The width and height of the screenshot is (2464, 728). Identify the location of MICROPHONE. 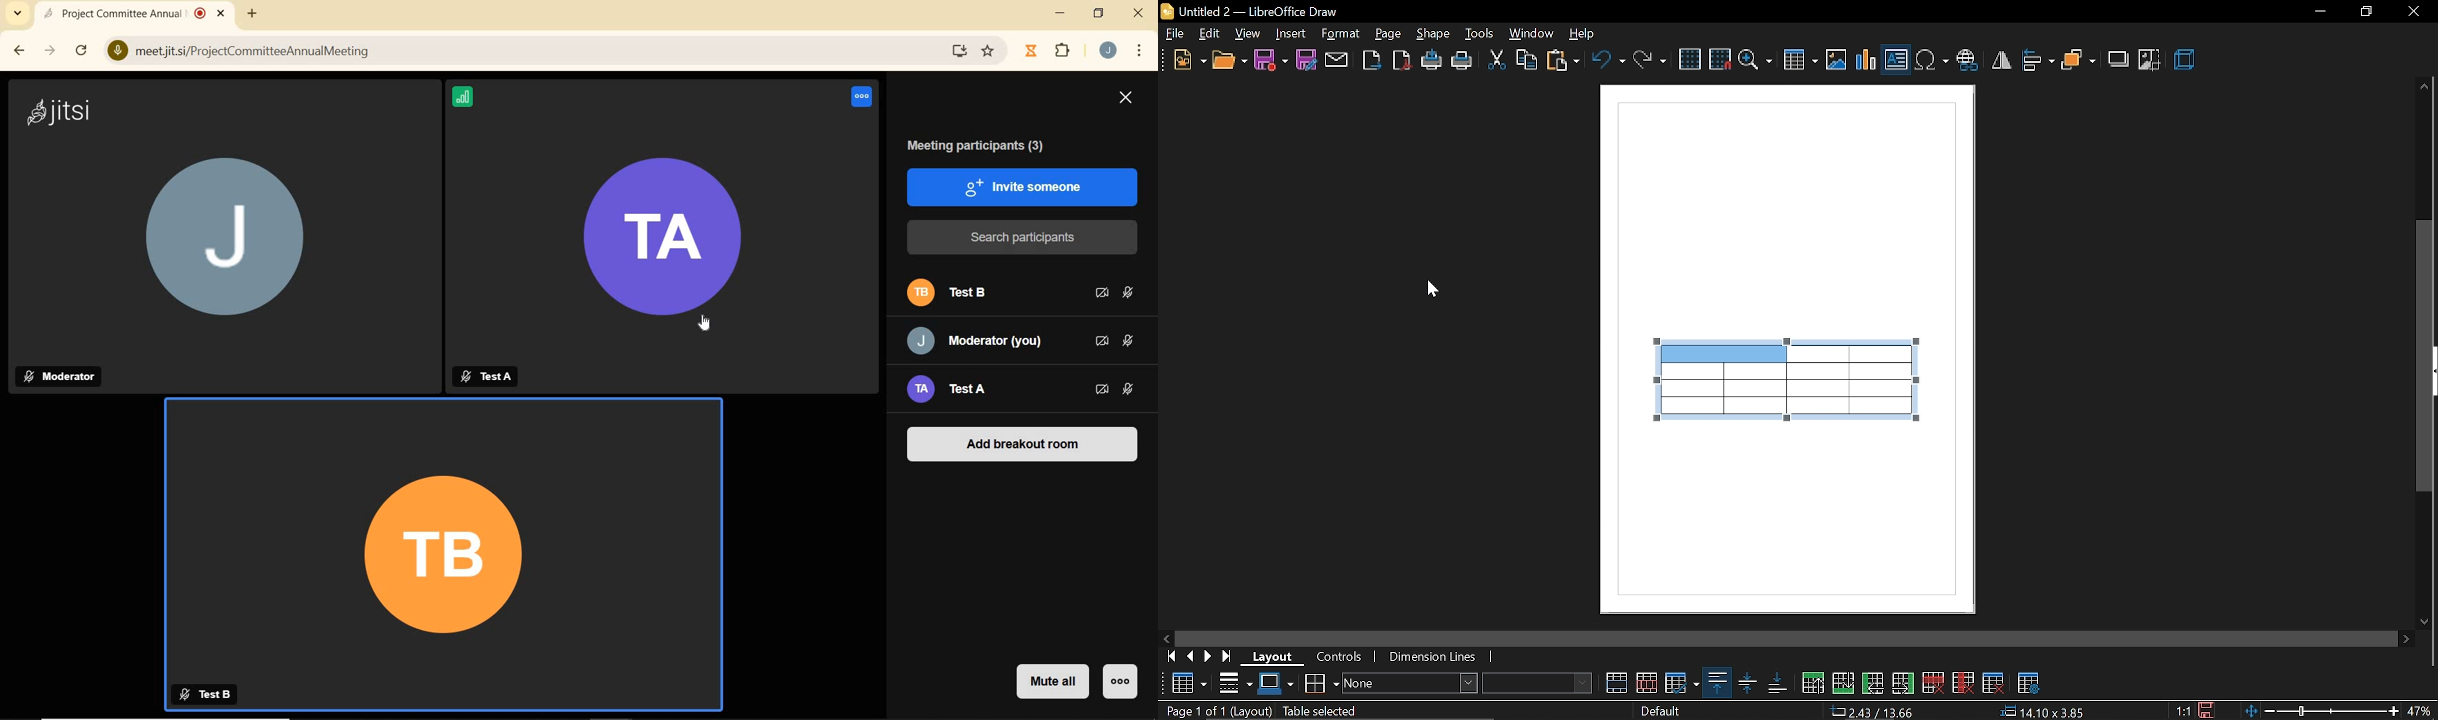
(1127, 341).